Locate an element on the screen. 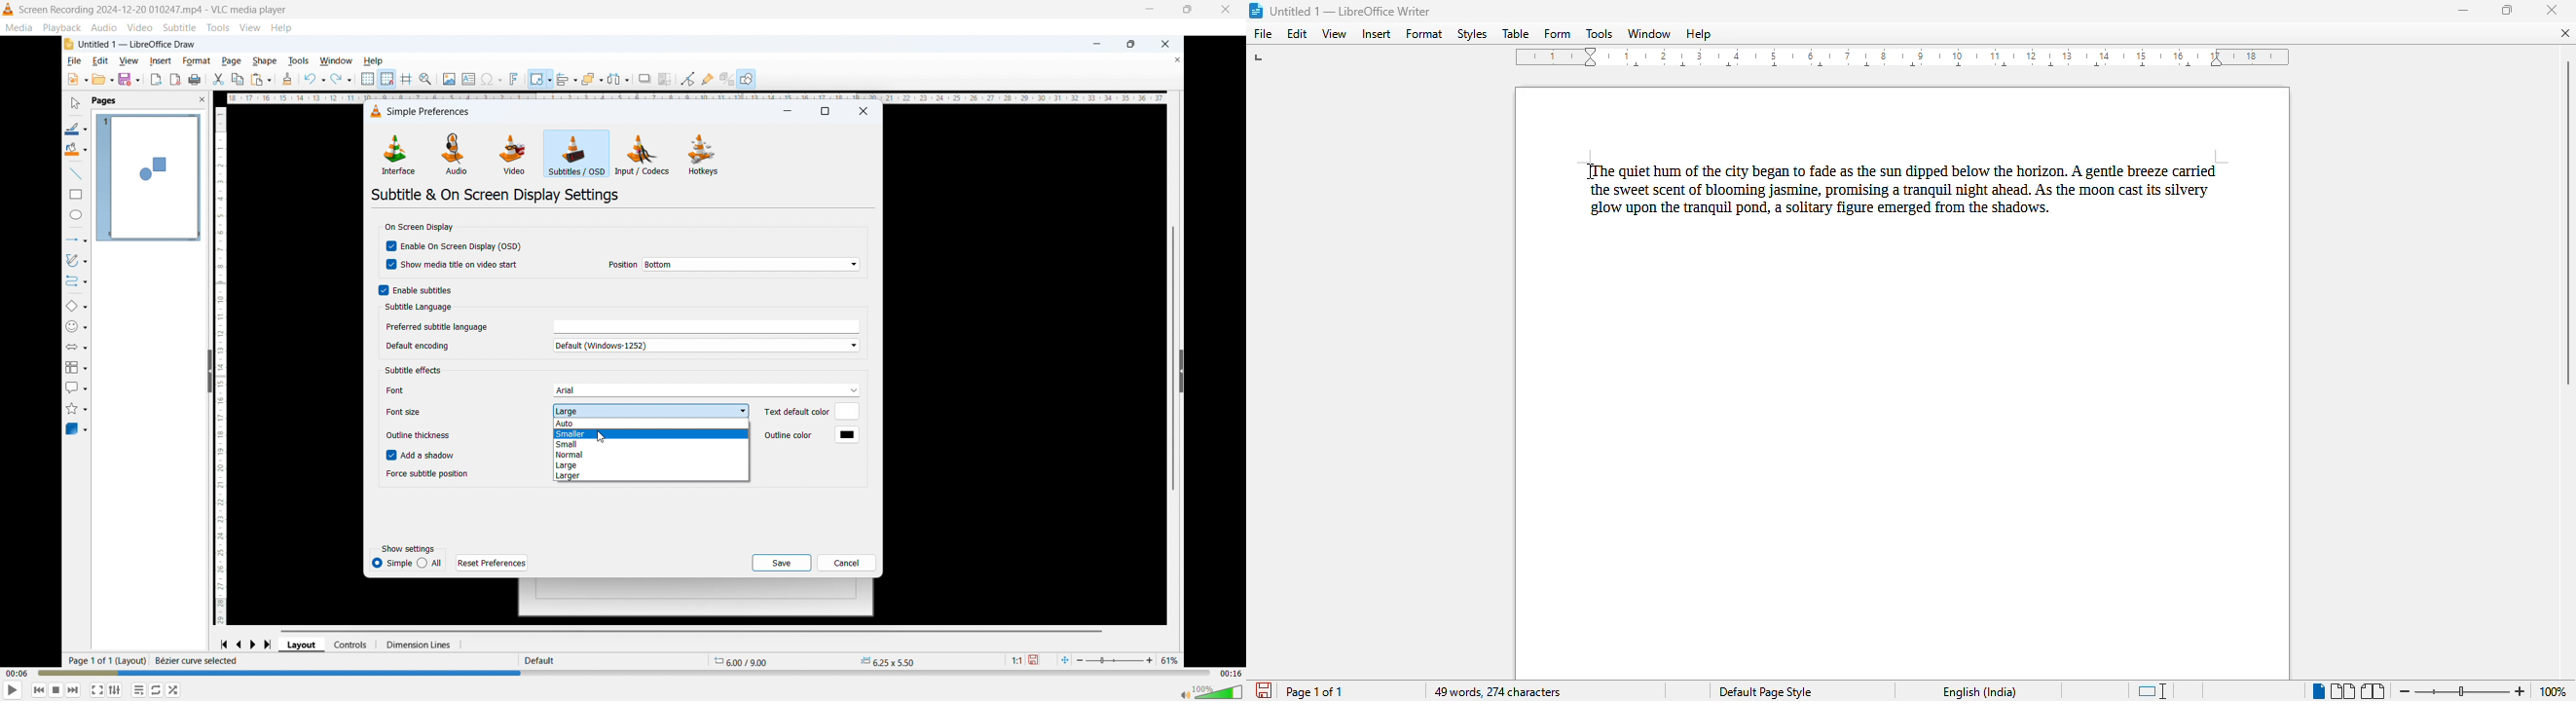 The height and width of the screenshot is (728, 2576). Input or codecs  is located at coordinates (643, 155).